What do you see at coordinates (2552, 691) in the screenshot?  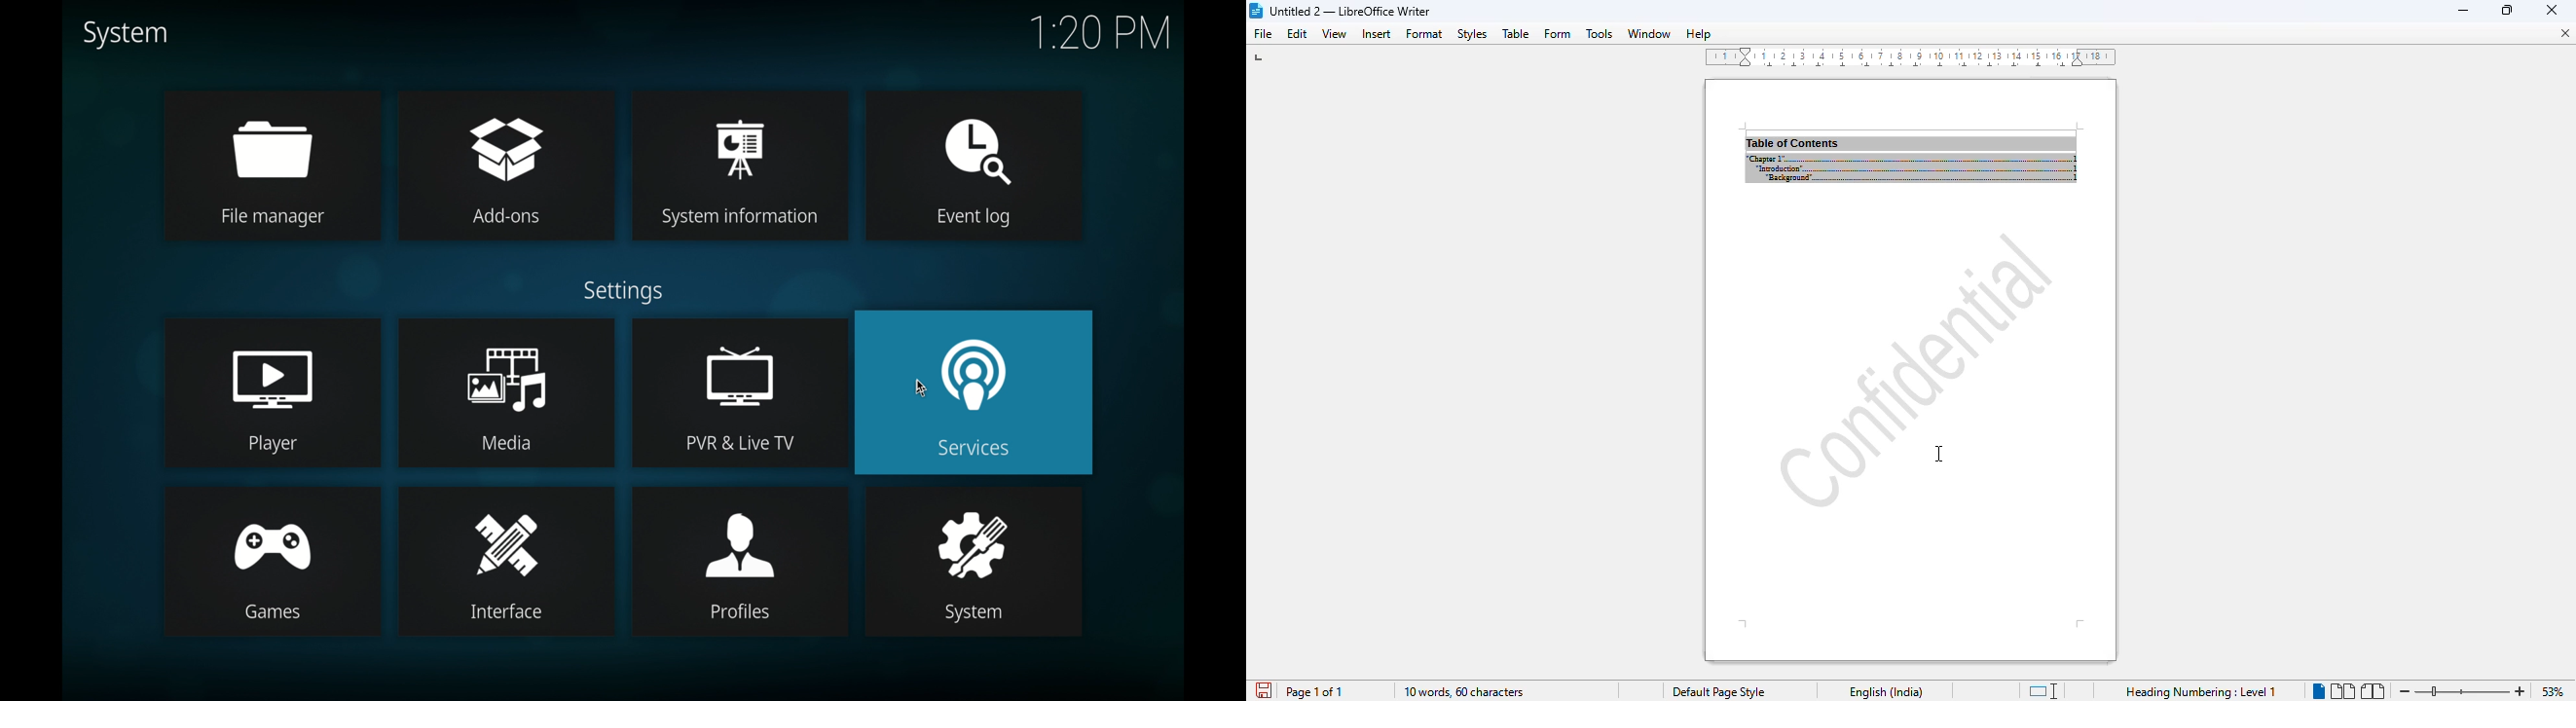 I see `zoom factor` at bounding box center [2552, 691].